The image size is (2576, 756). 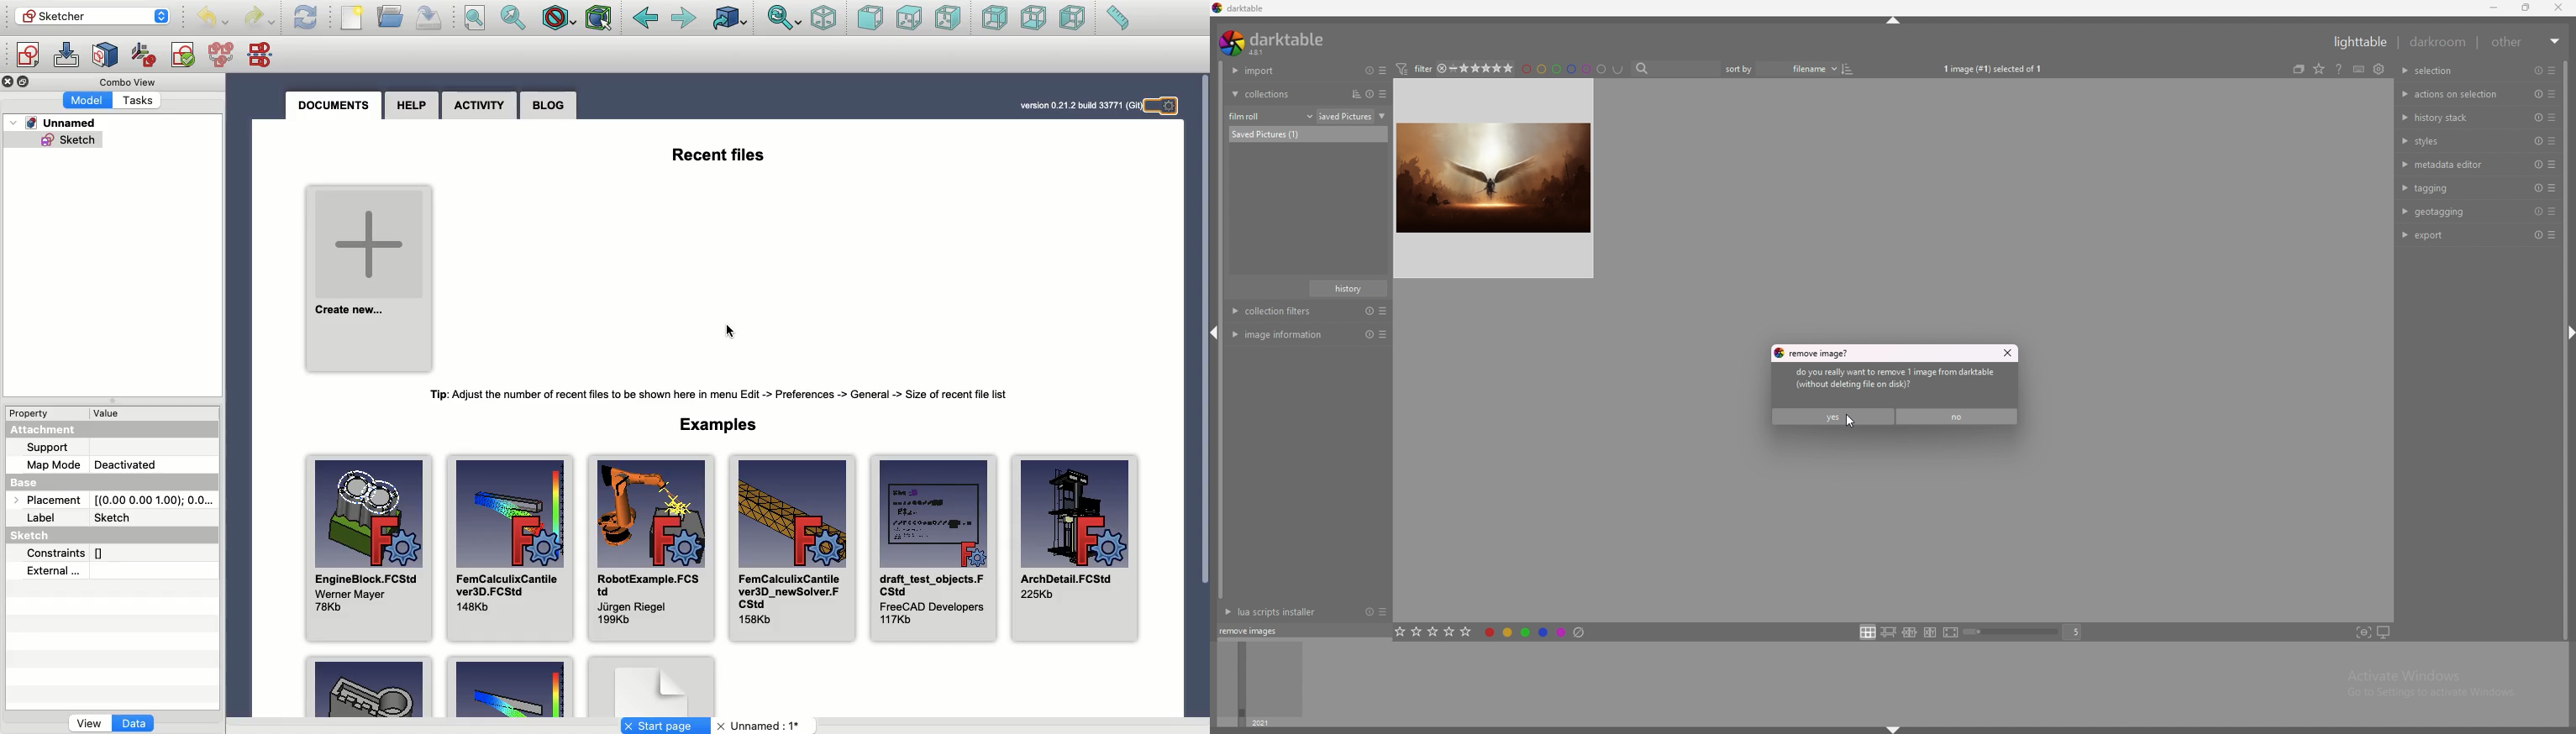 What do you see at coordinates (1275, 43) in the screenshot?
I see `darktable` at bounding box center [1275, 43].